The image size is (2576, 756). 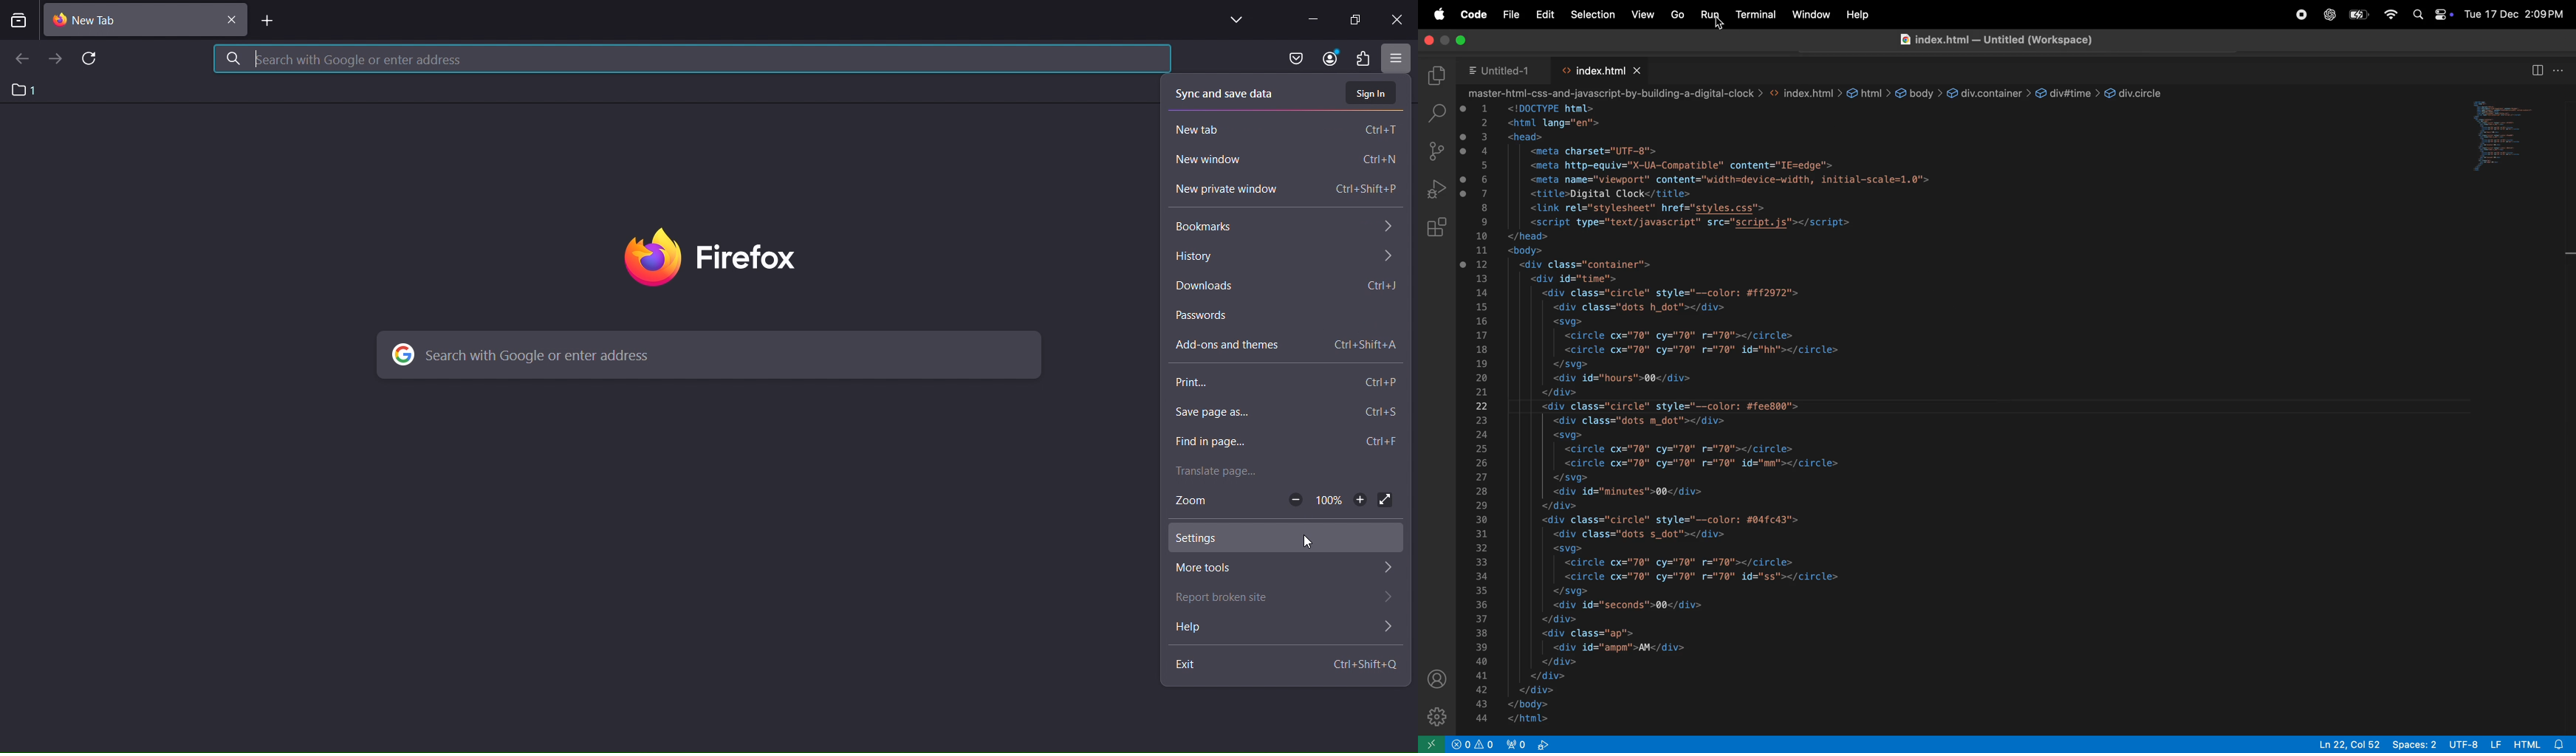 What do you see at coordinates (95, 58) in the screenshot?
I see `reload current page` at bounding box center [95, 58].